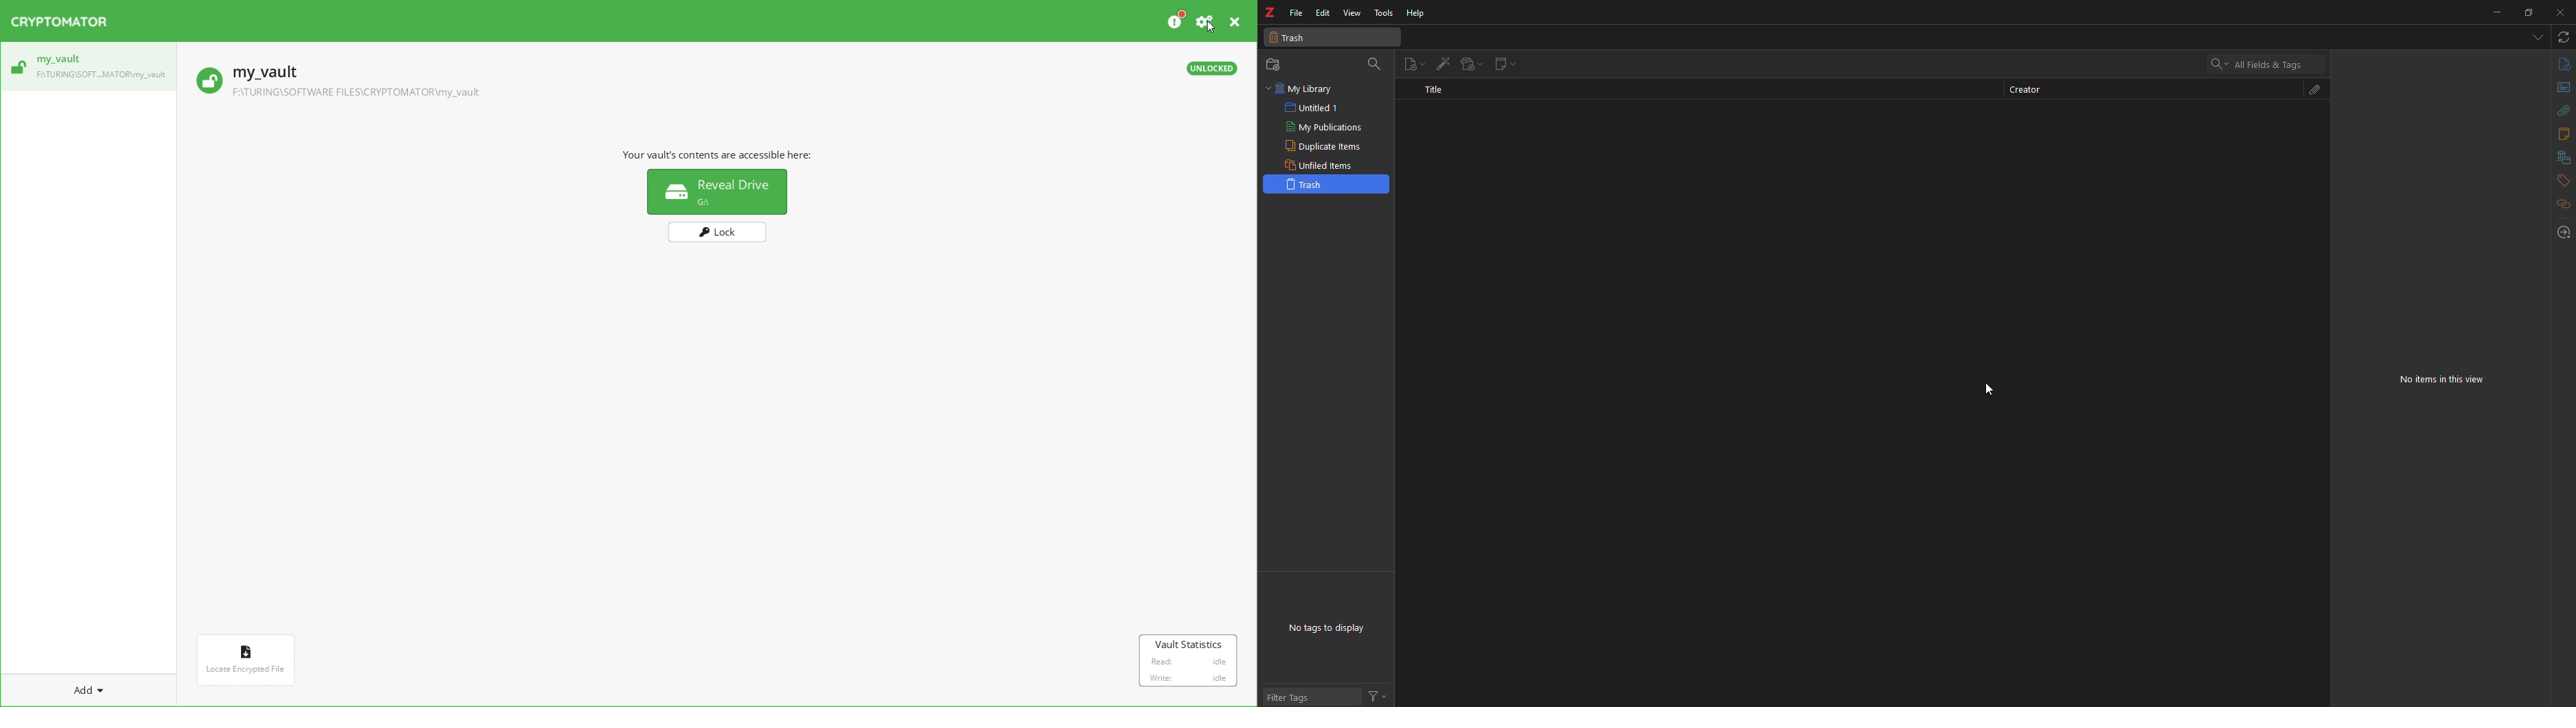 Image resolution: width=2576 pixels, height=728 pixels. Describe the element at coordinates (2034, 90) in the screenshot. I see `creator` at that location.